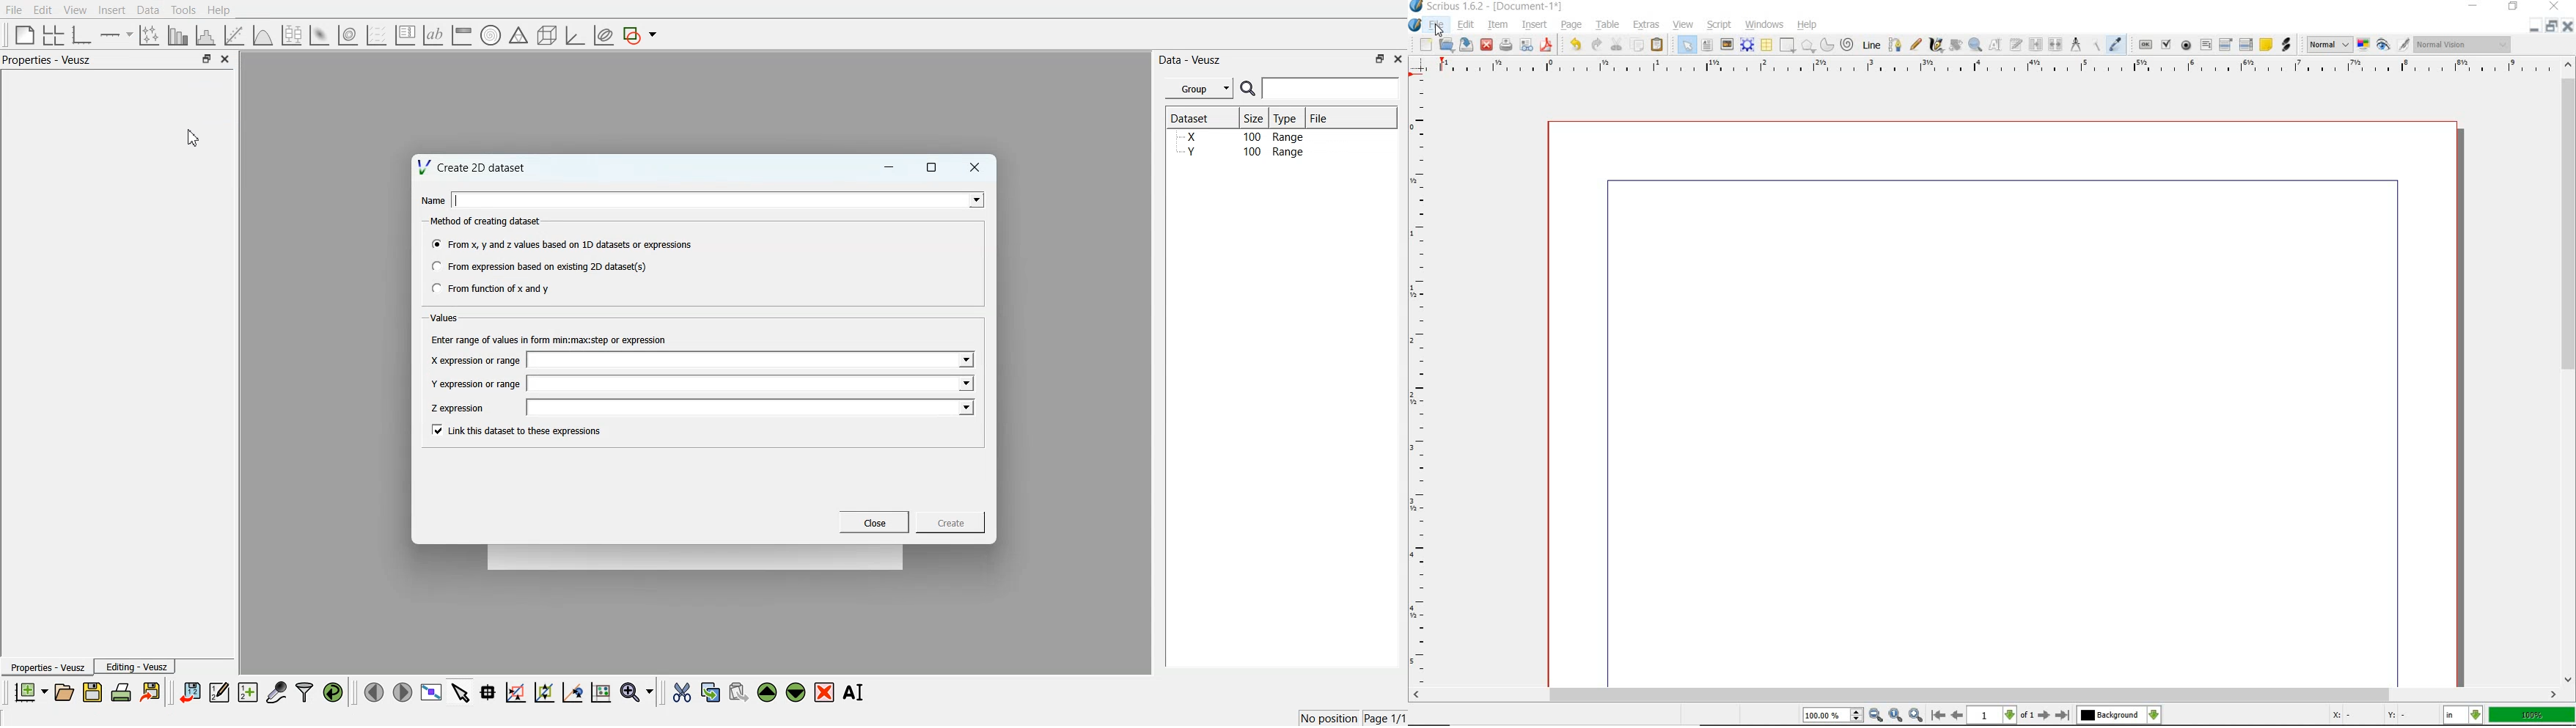 The image size is (2576, 728). I want to click on preview mode, so click(2392, 45).